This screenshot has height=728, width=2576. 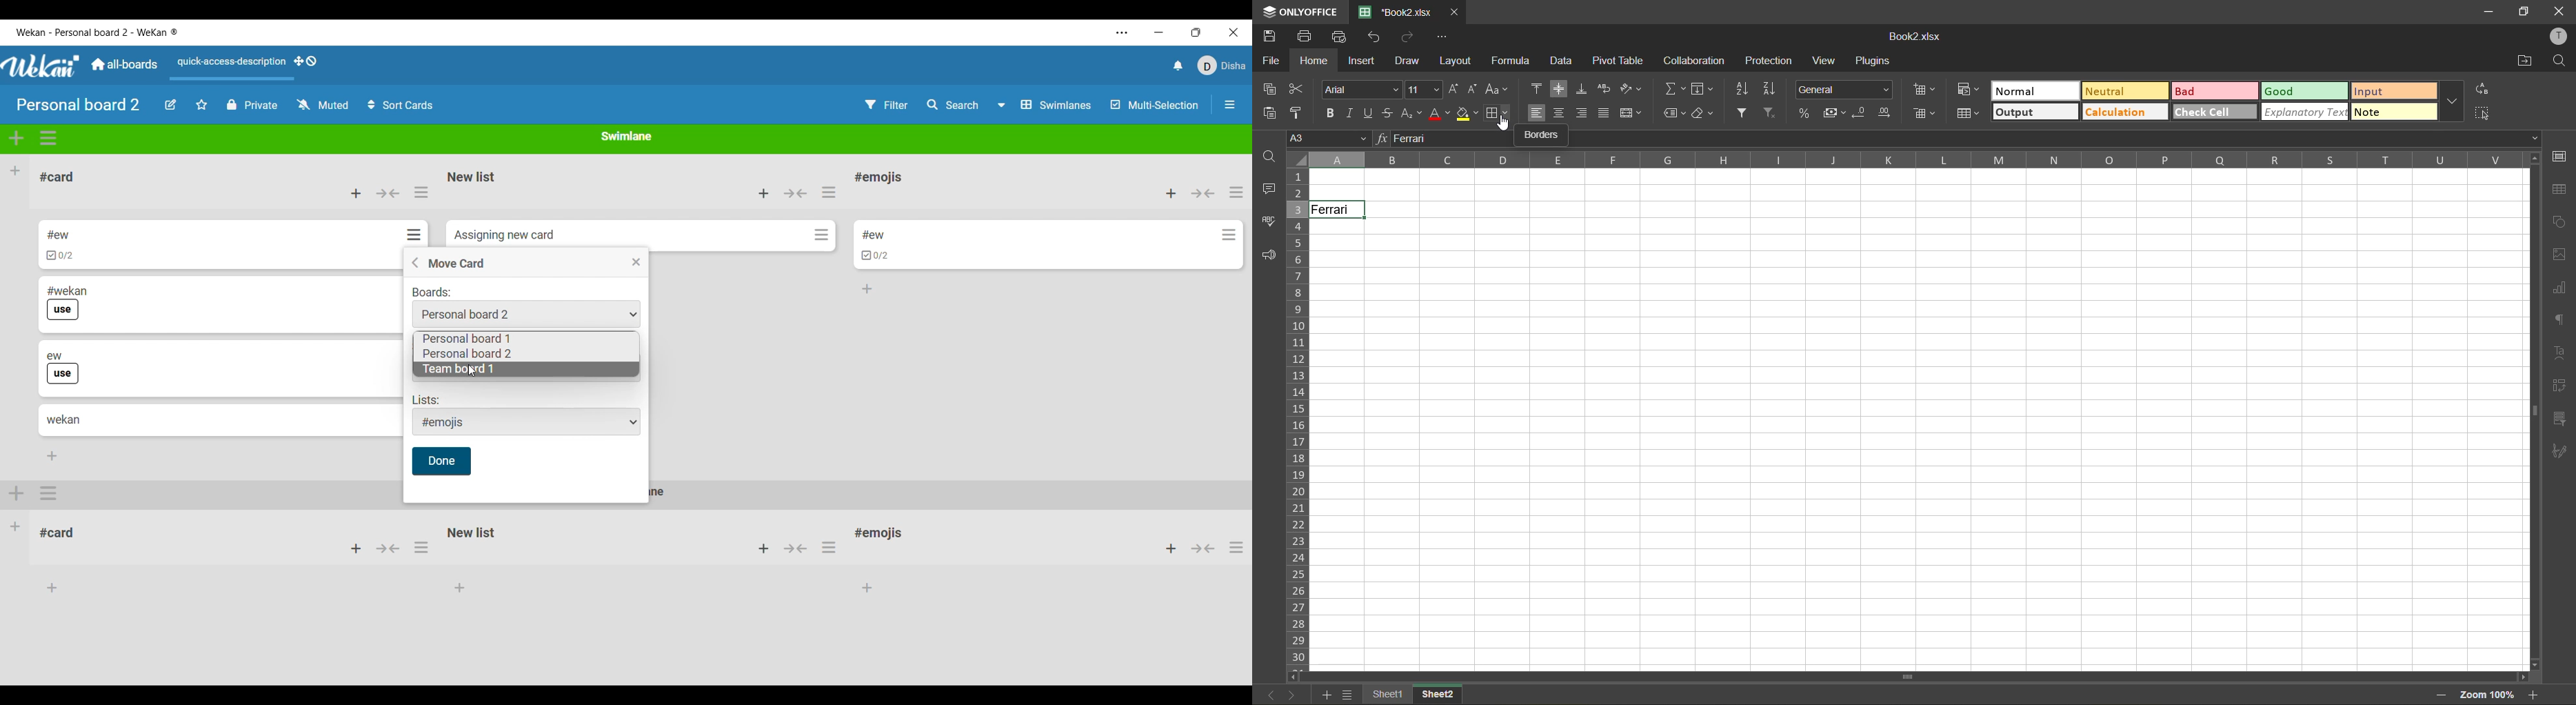 What do you see at coordinates (1506, 123) in the screenshot?
I see `cursor` at bounding box center [1506, 123].